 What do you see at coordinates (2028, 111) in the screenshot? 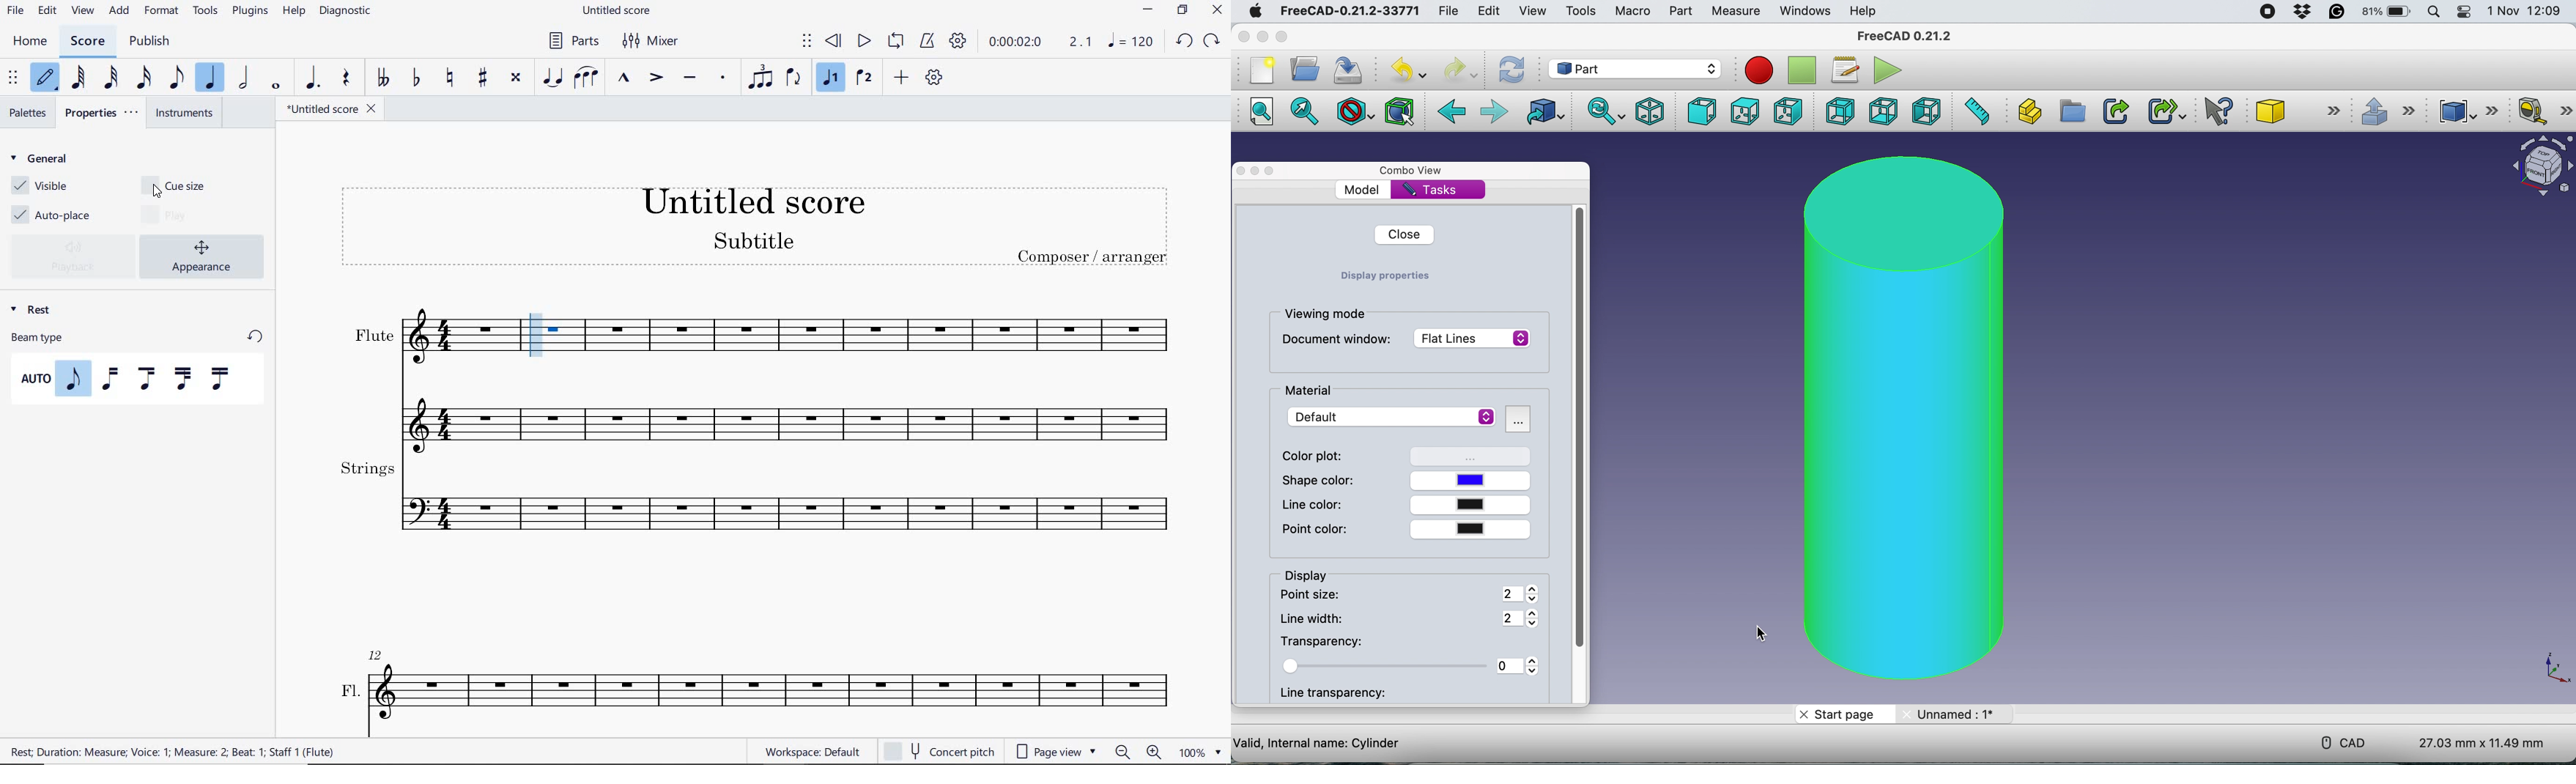
I see `create part` at bounding box center [2028, 111].